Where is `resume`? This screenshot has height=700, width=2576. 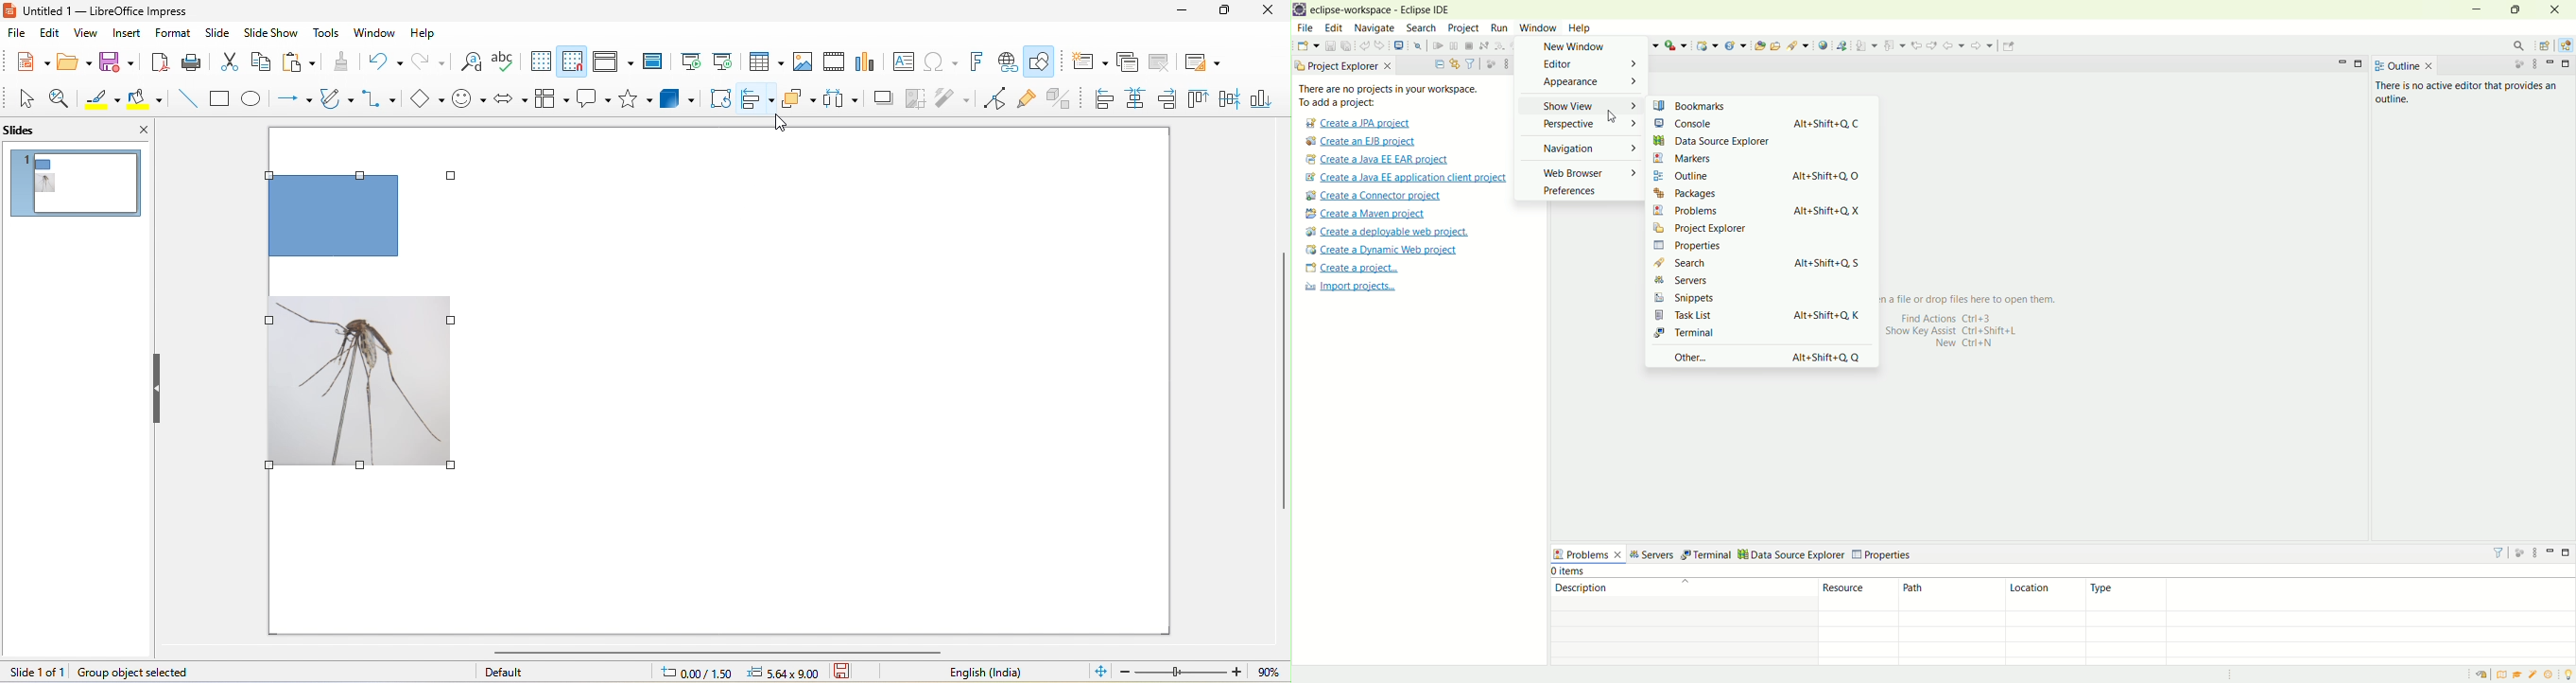
resume is located at coordinates (1438, 45).